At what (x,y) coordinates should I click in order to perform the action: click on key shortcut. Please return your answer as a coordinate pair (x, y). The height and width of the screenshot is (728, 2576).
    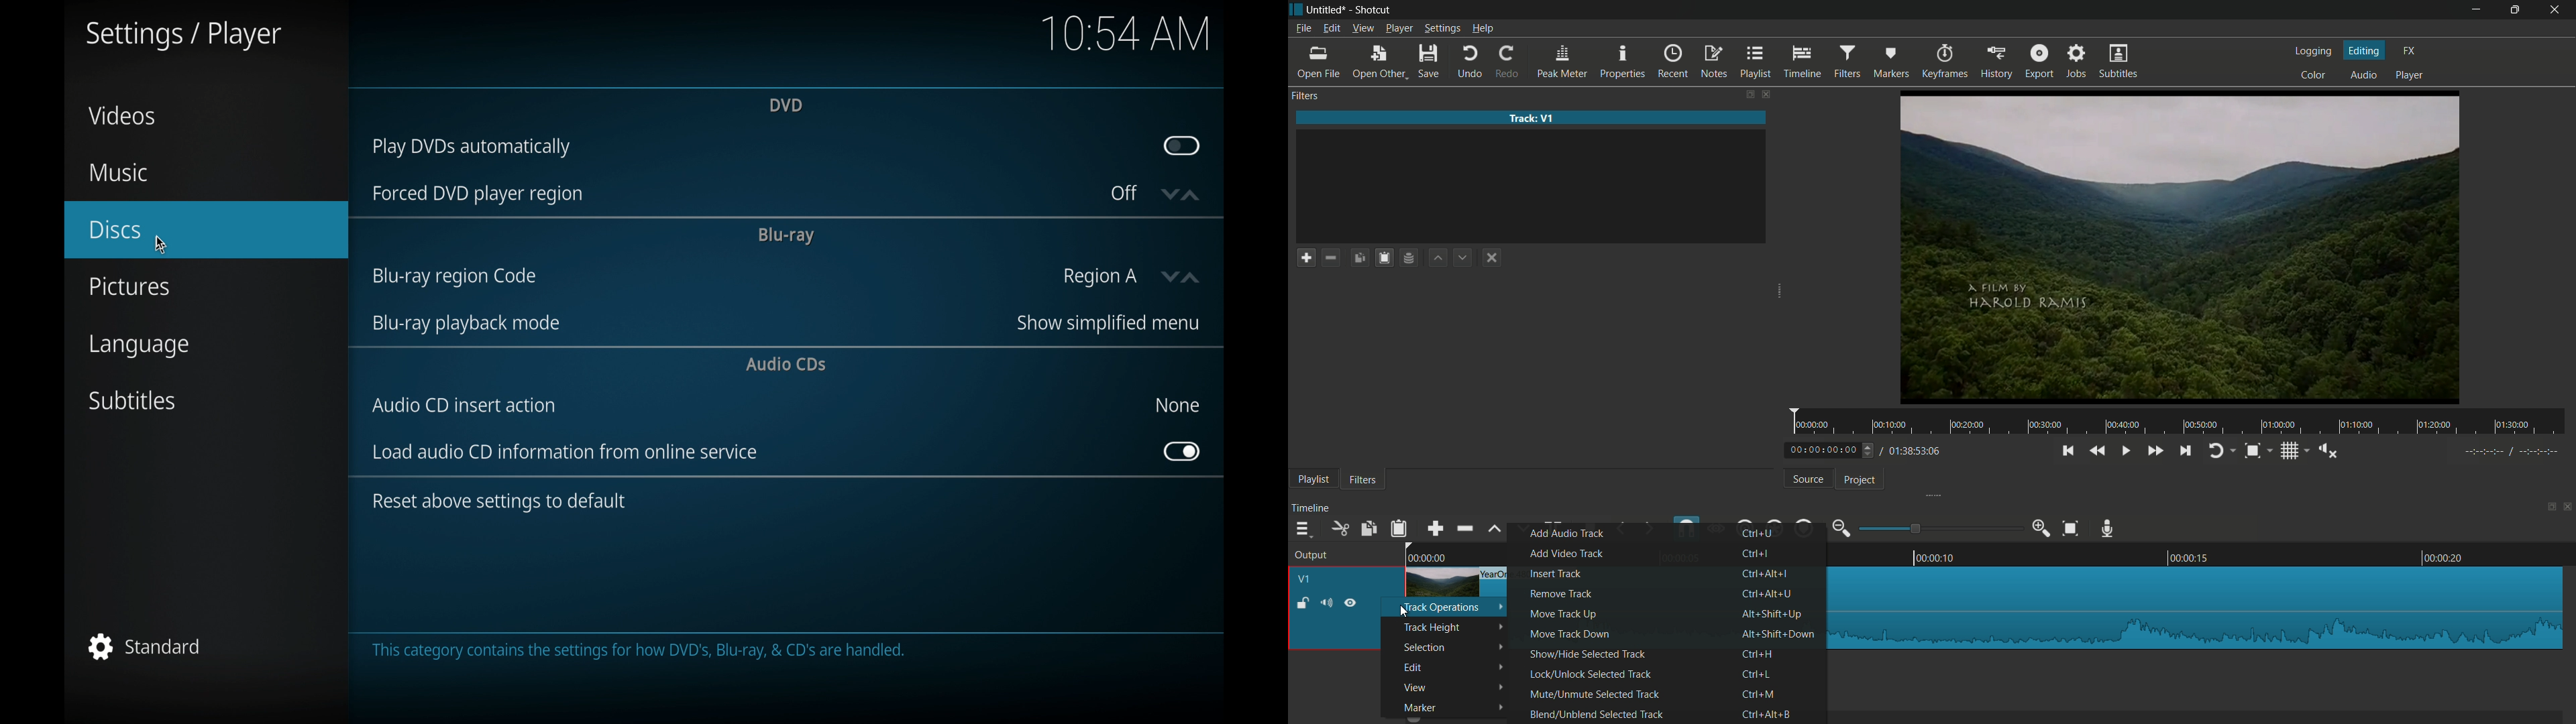
    Looking at the image, I should click on (1764, 574).